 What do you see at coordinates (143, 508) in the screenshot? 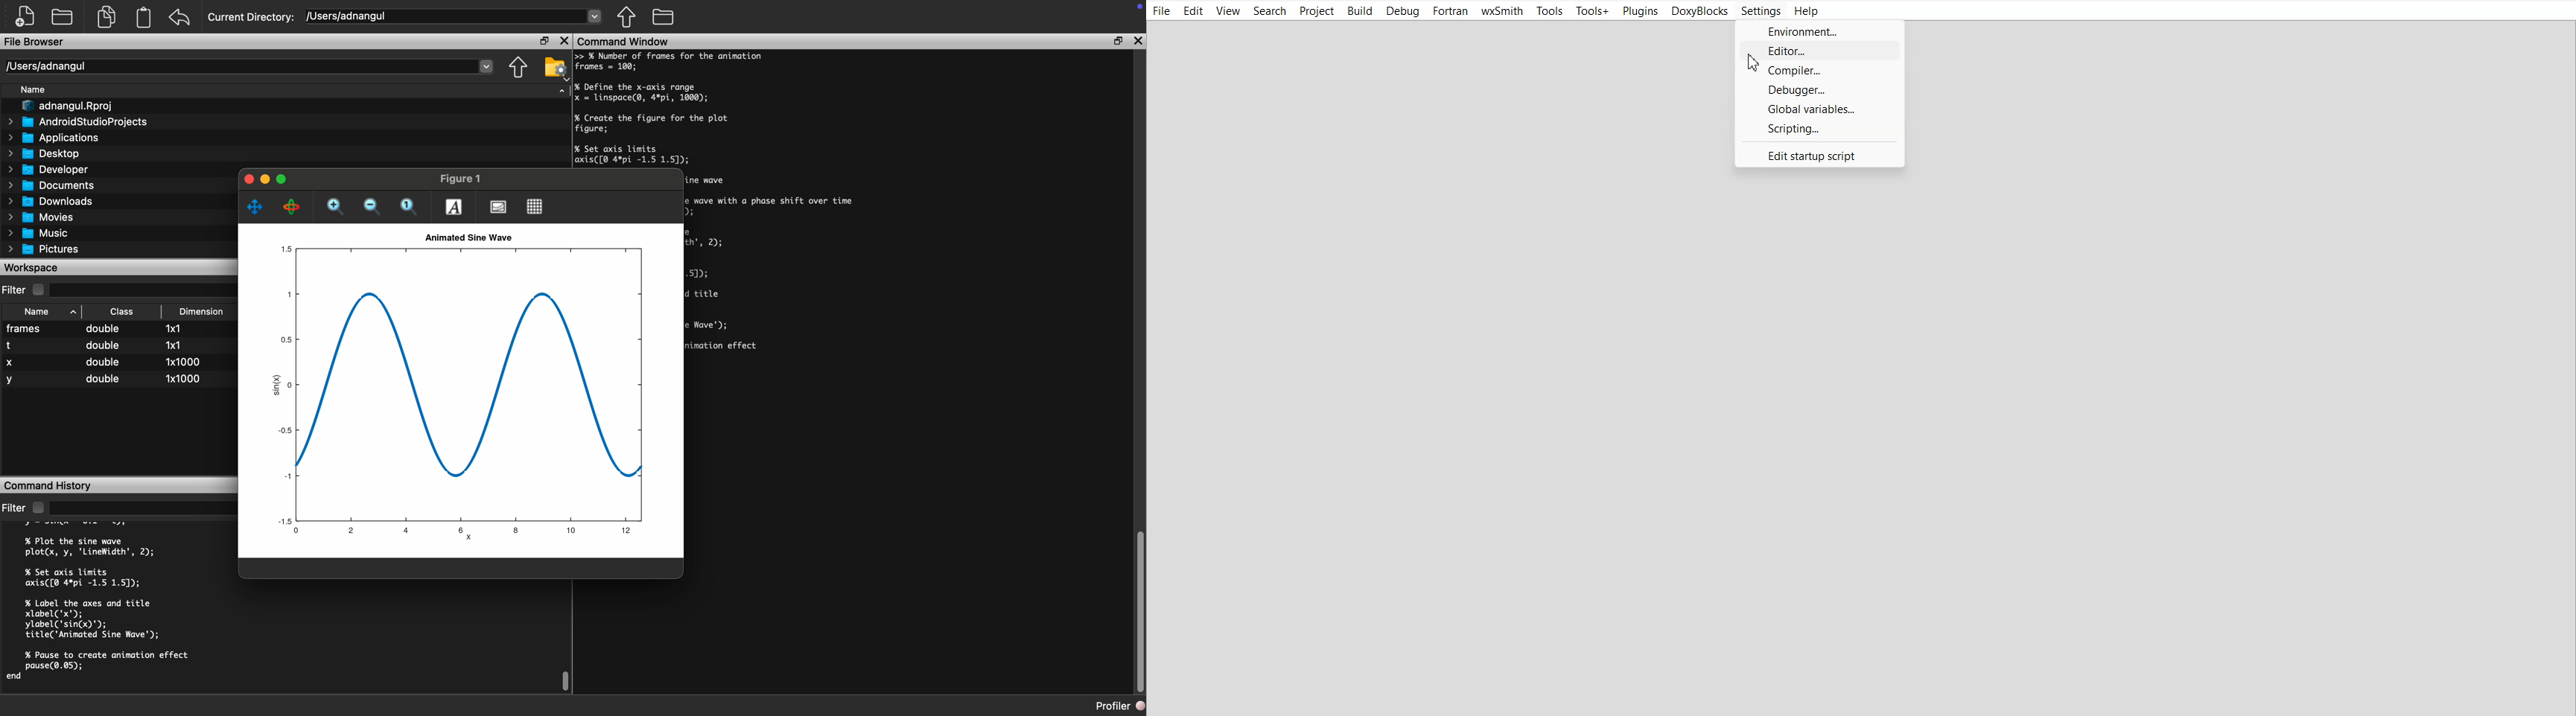
I see `Dropdown` at bounding box center [143, 508].